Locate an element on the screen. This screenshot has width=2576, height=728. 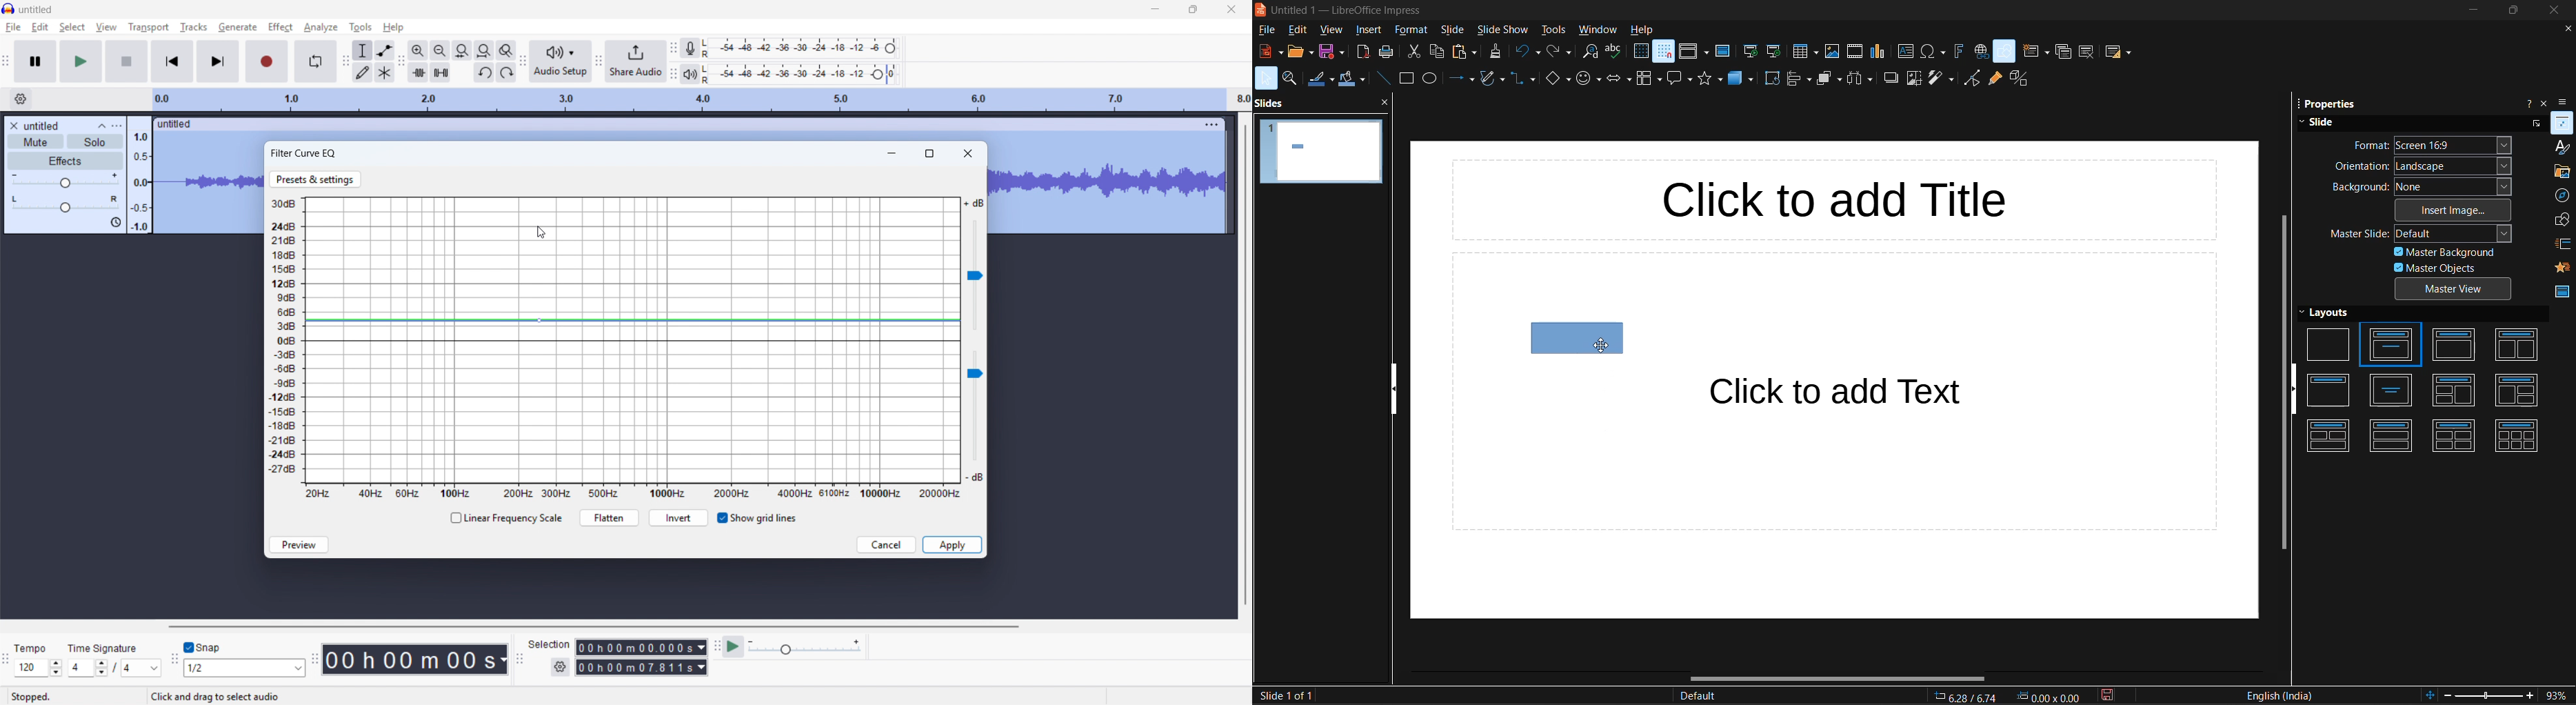
insert line is located at coordinates (1383, 79).